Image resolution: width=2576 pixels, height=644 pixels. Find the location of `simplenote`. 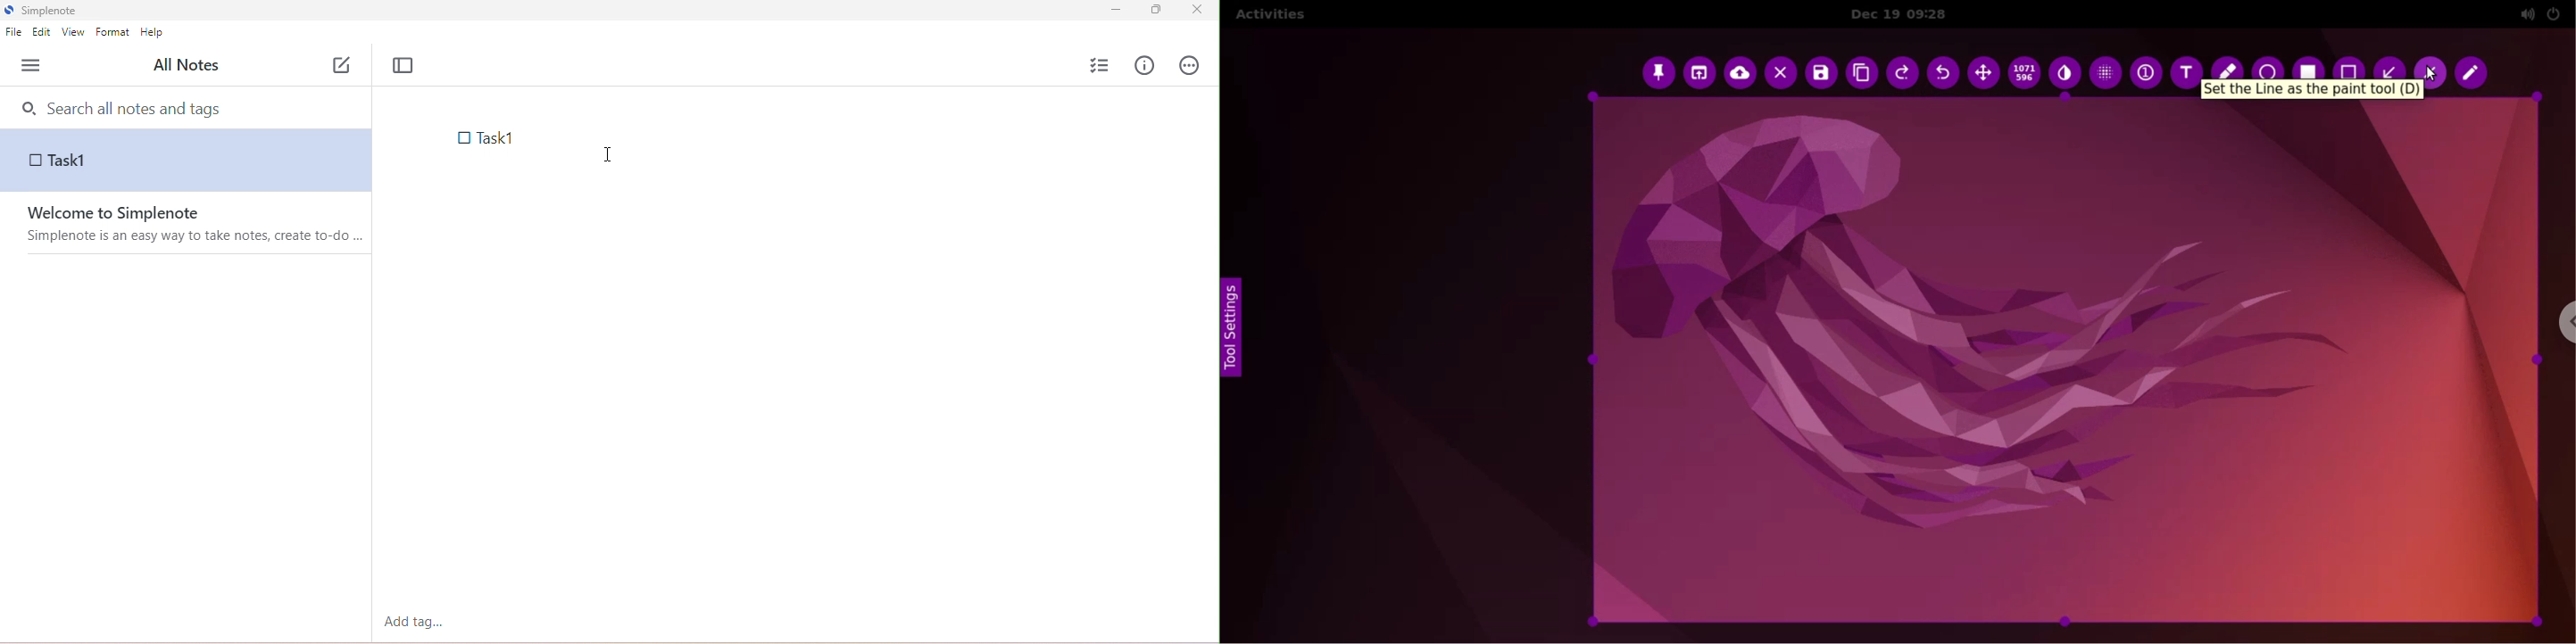

simplenote is located at coordinates (48, 12).